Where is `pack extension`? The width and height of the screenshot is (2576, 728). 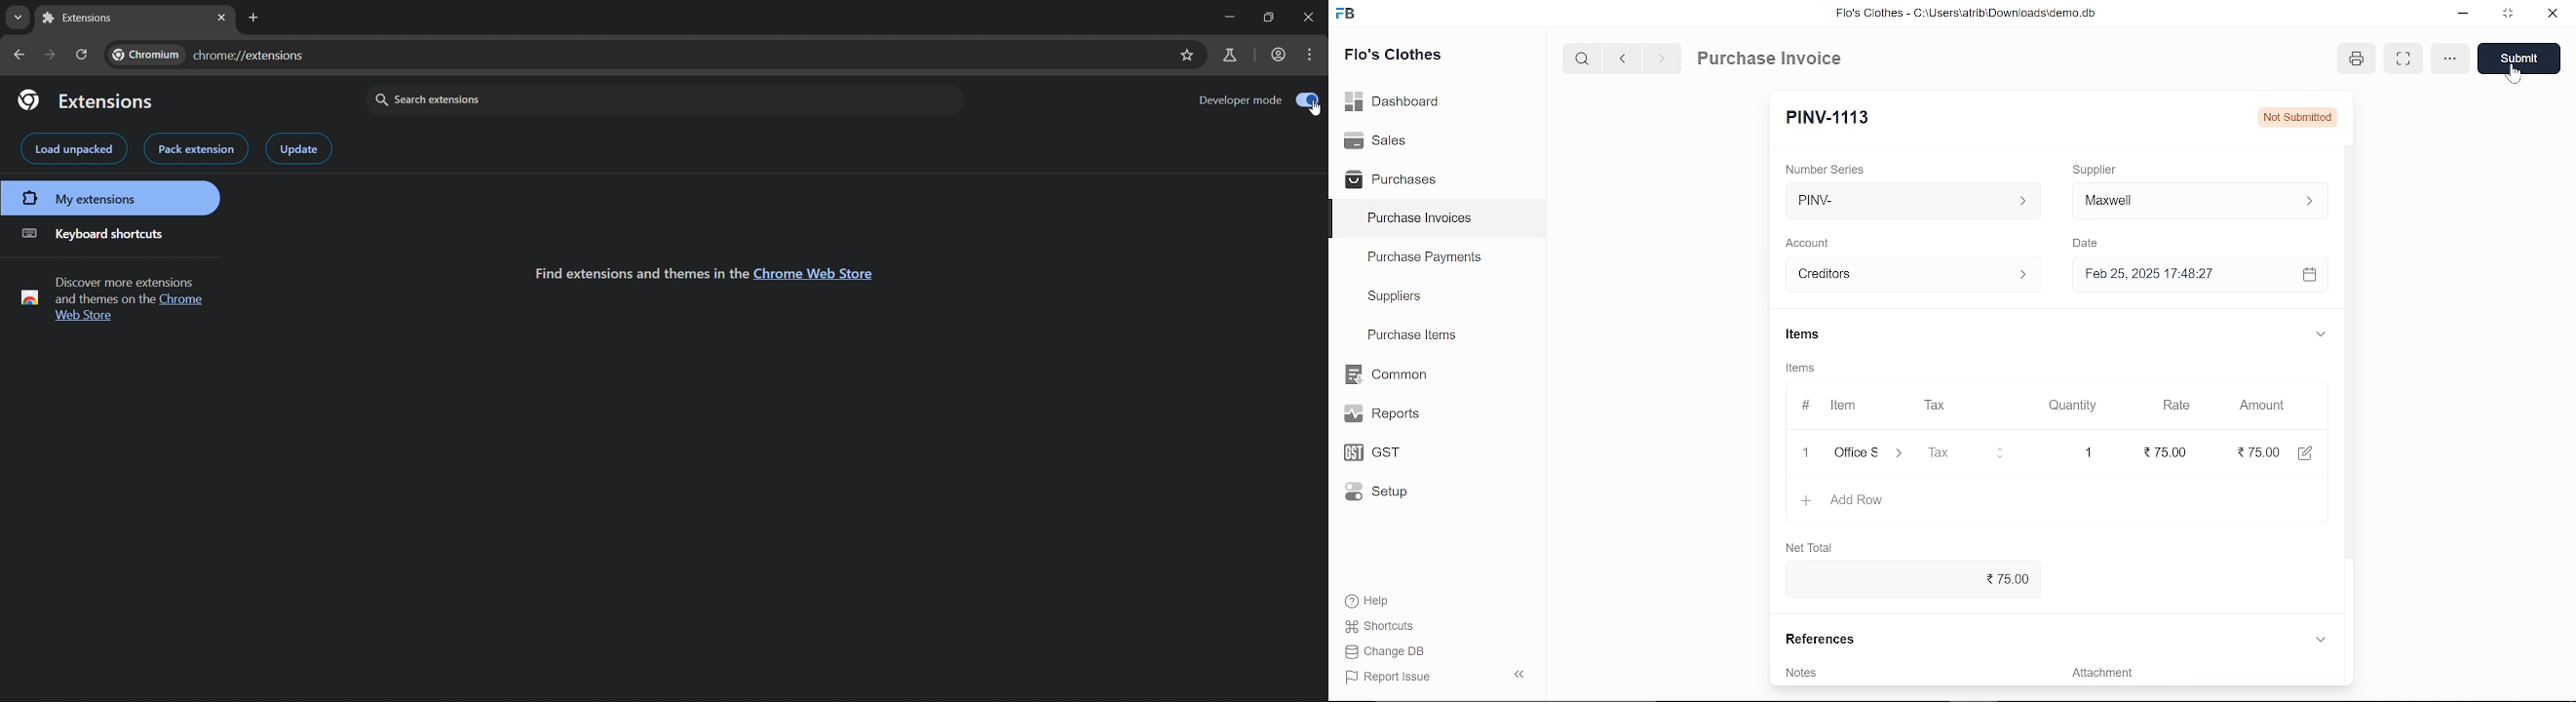
pack extension is located at coordinates (197, 150).